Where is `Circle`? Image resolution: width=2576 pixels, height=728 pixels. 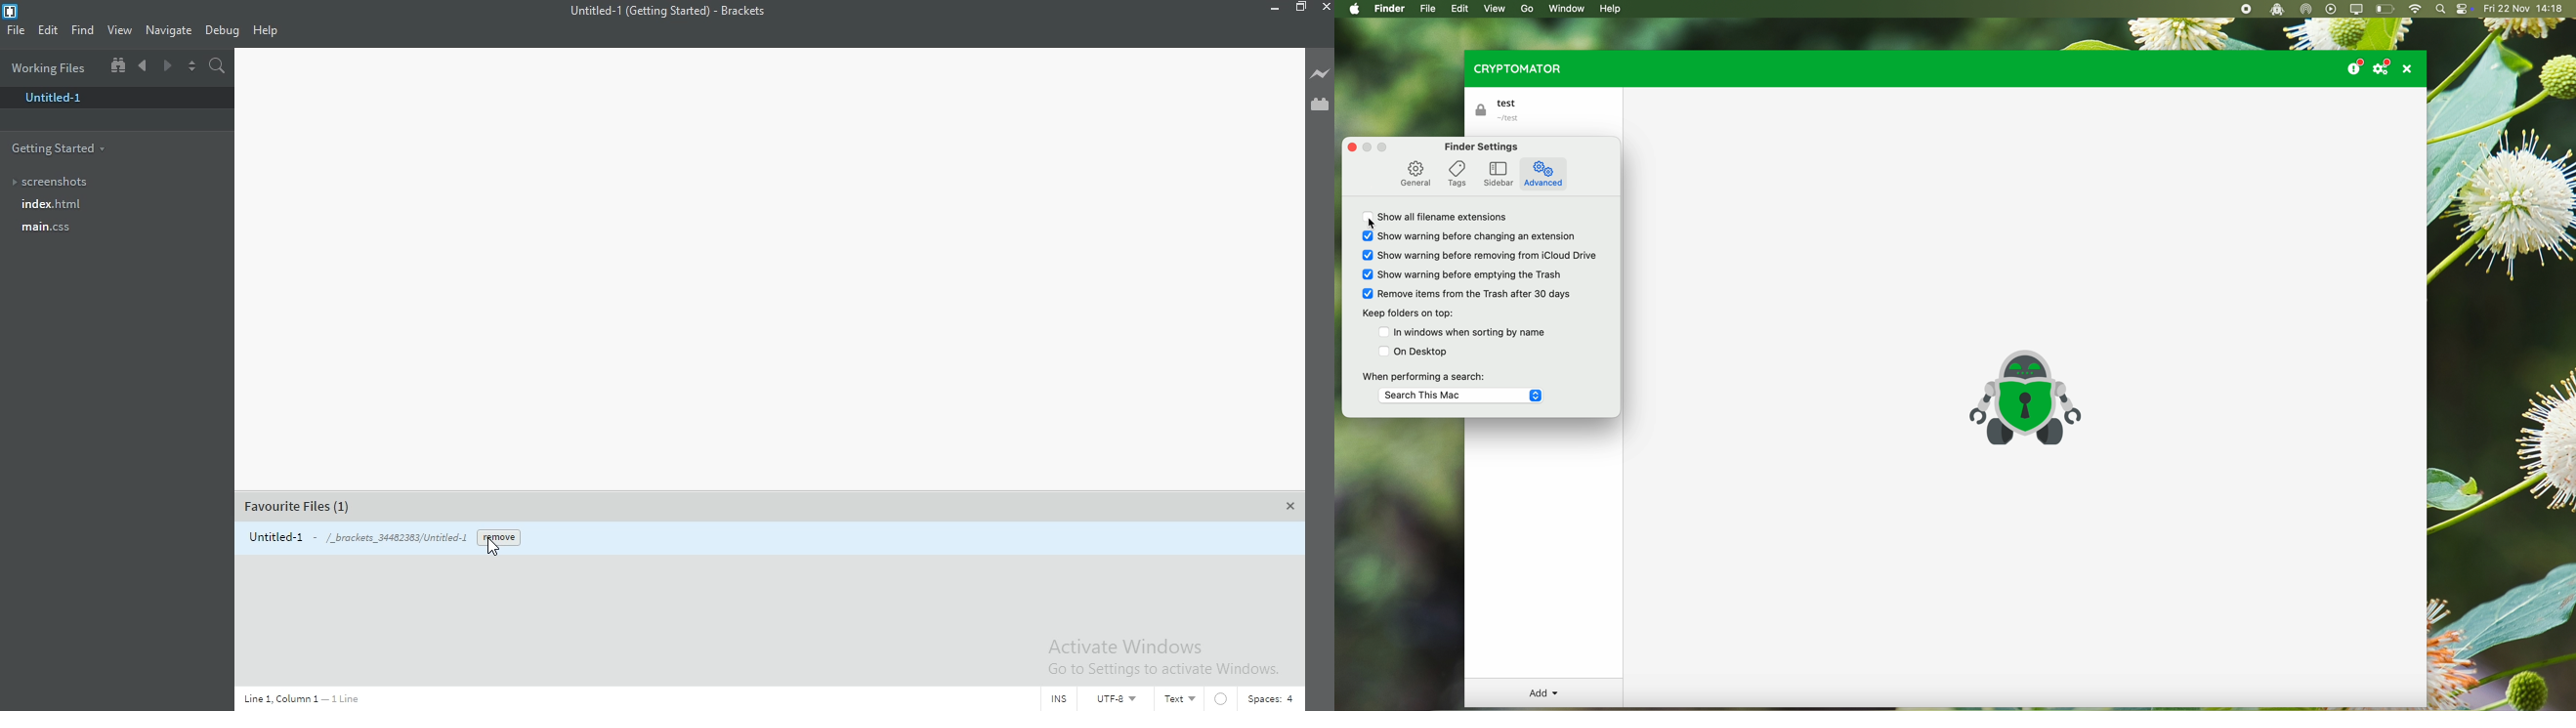 Circle is located at coordinates (1231, 697).